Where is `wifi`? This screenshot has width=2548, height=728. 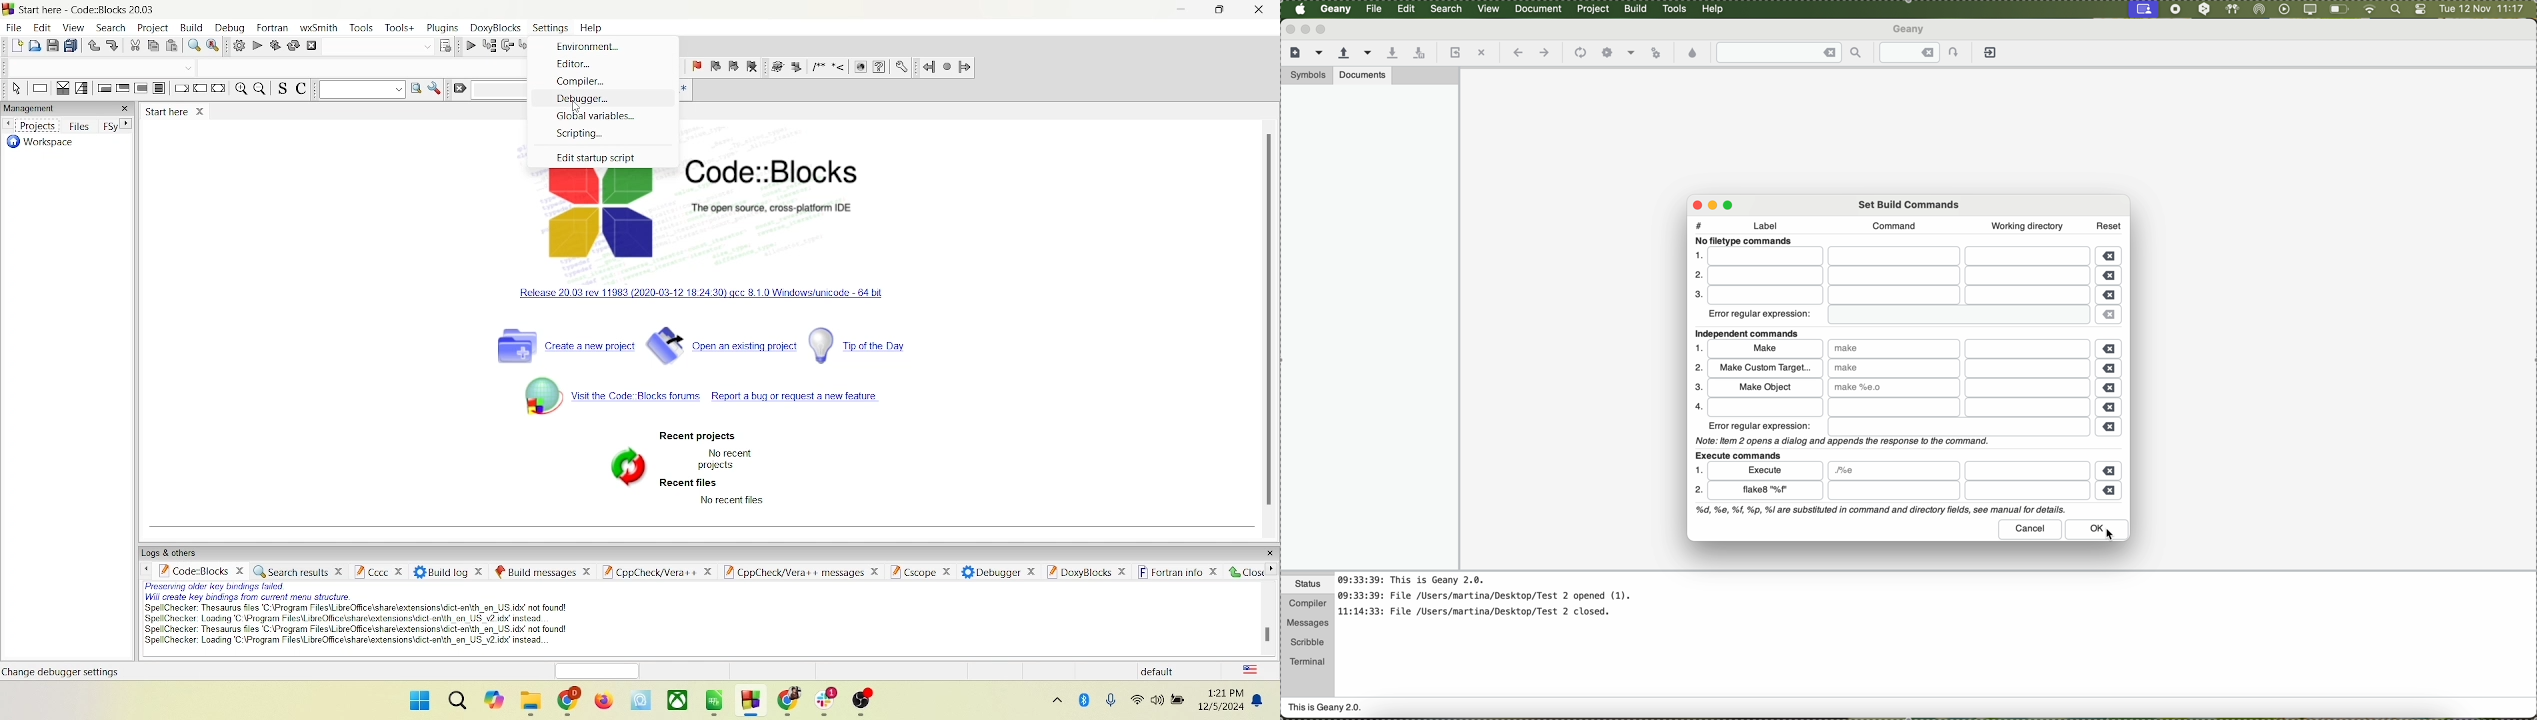 wifi is located at coordinates (1137, 698).